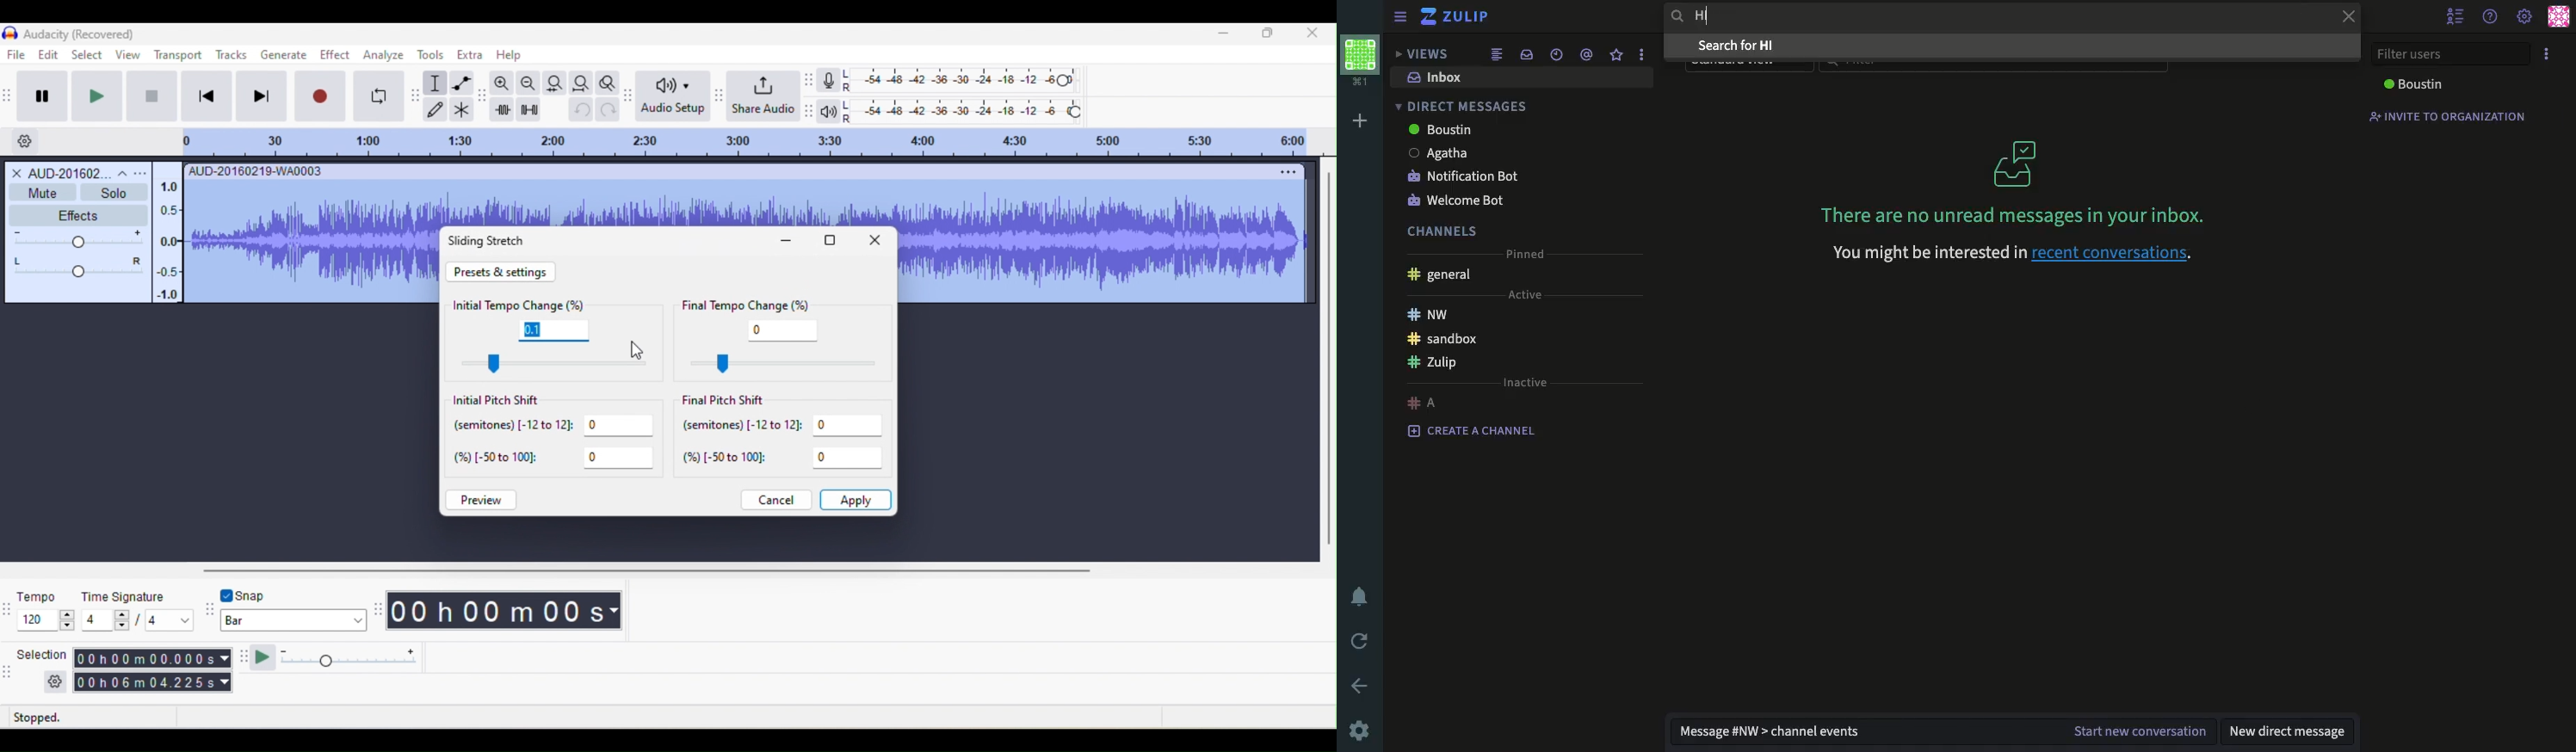  I want to click on hi, so click(1702, 18).